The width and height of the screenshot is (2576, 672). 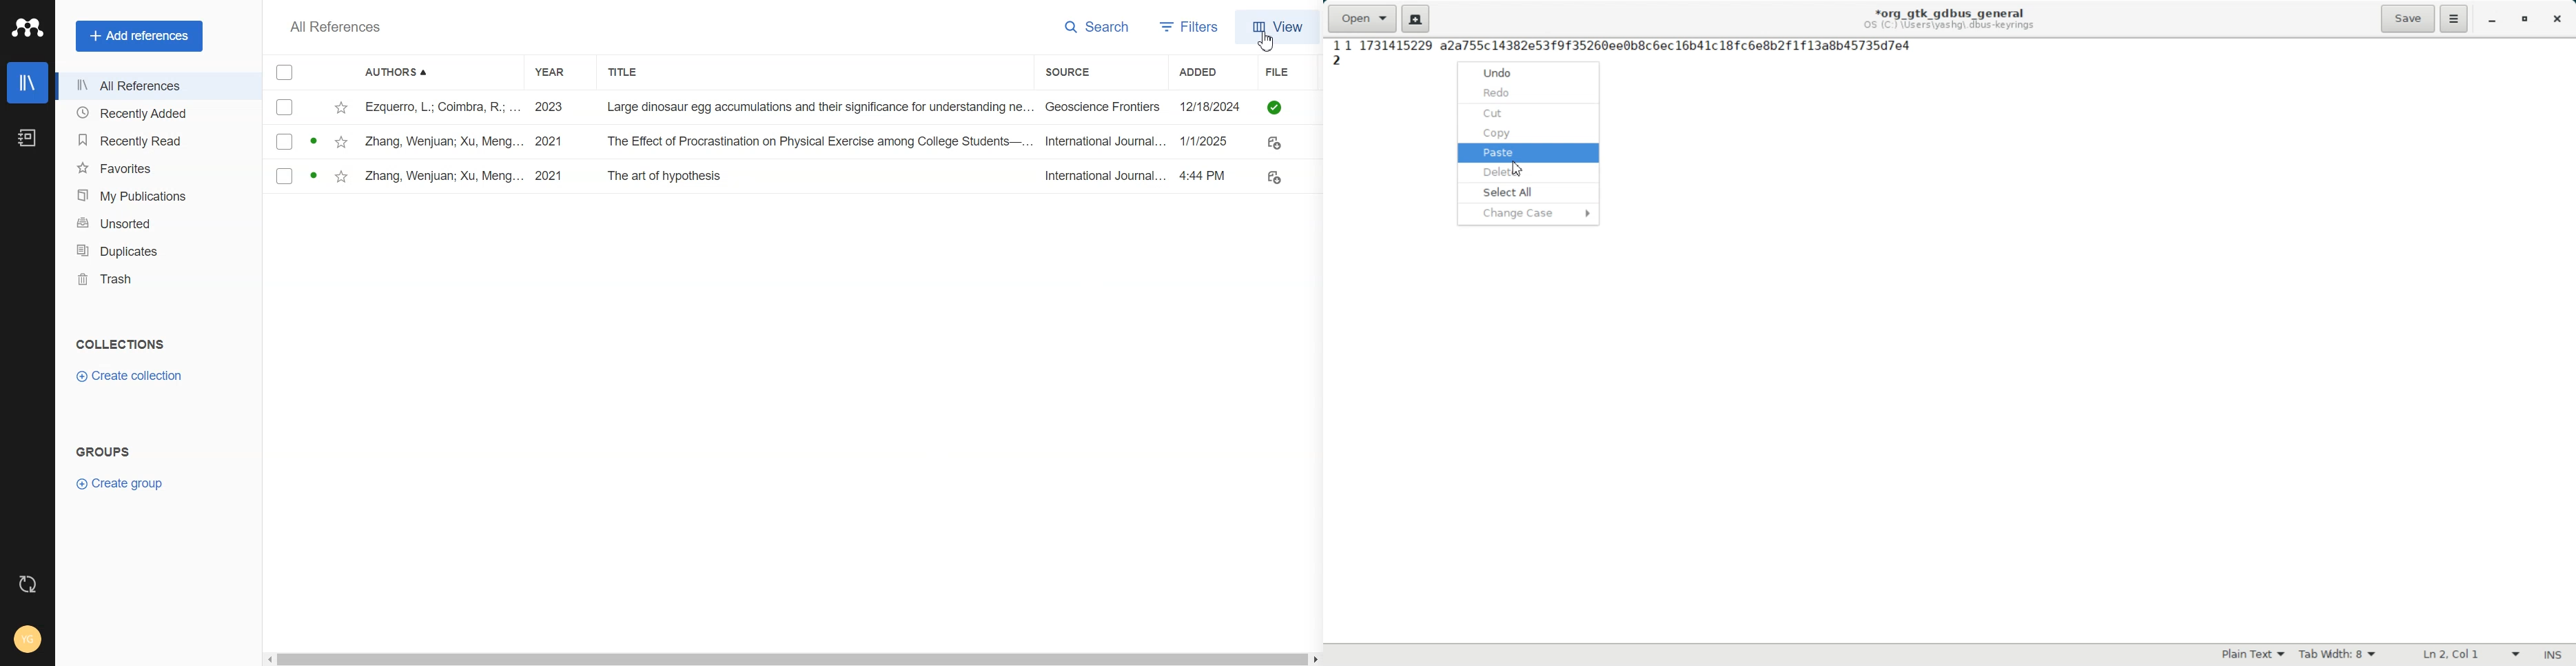 What do you see at coordinates (123, 343) in the screenshot?
I see `Collections` at bounding box center [123, 343].